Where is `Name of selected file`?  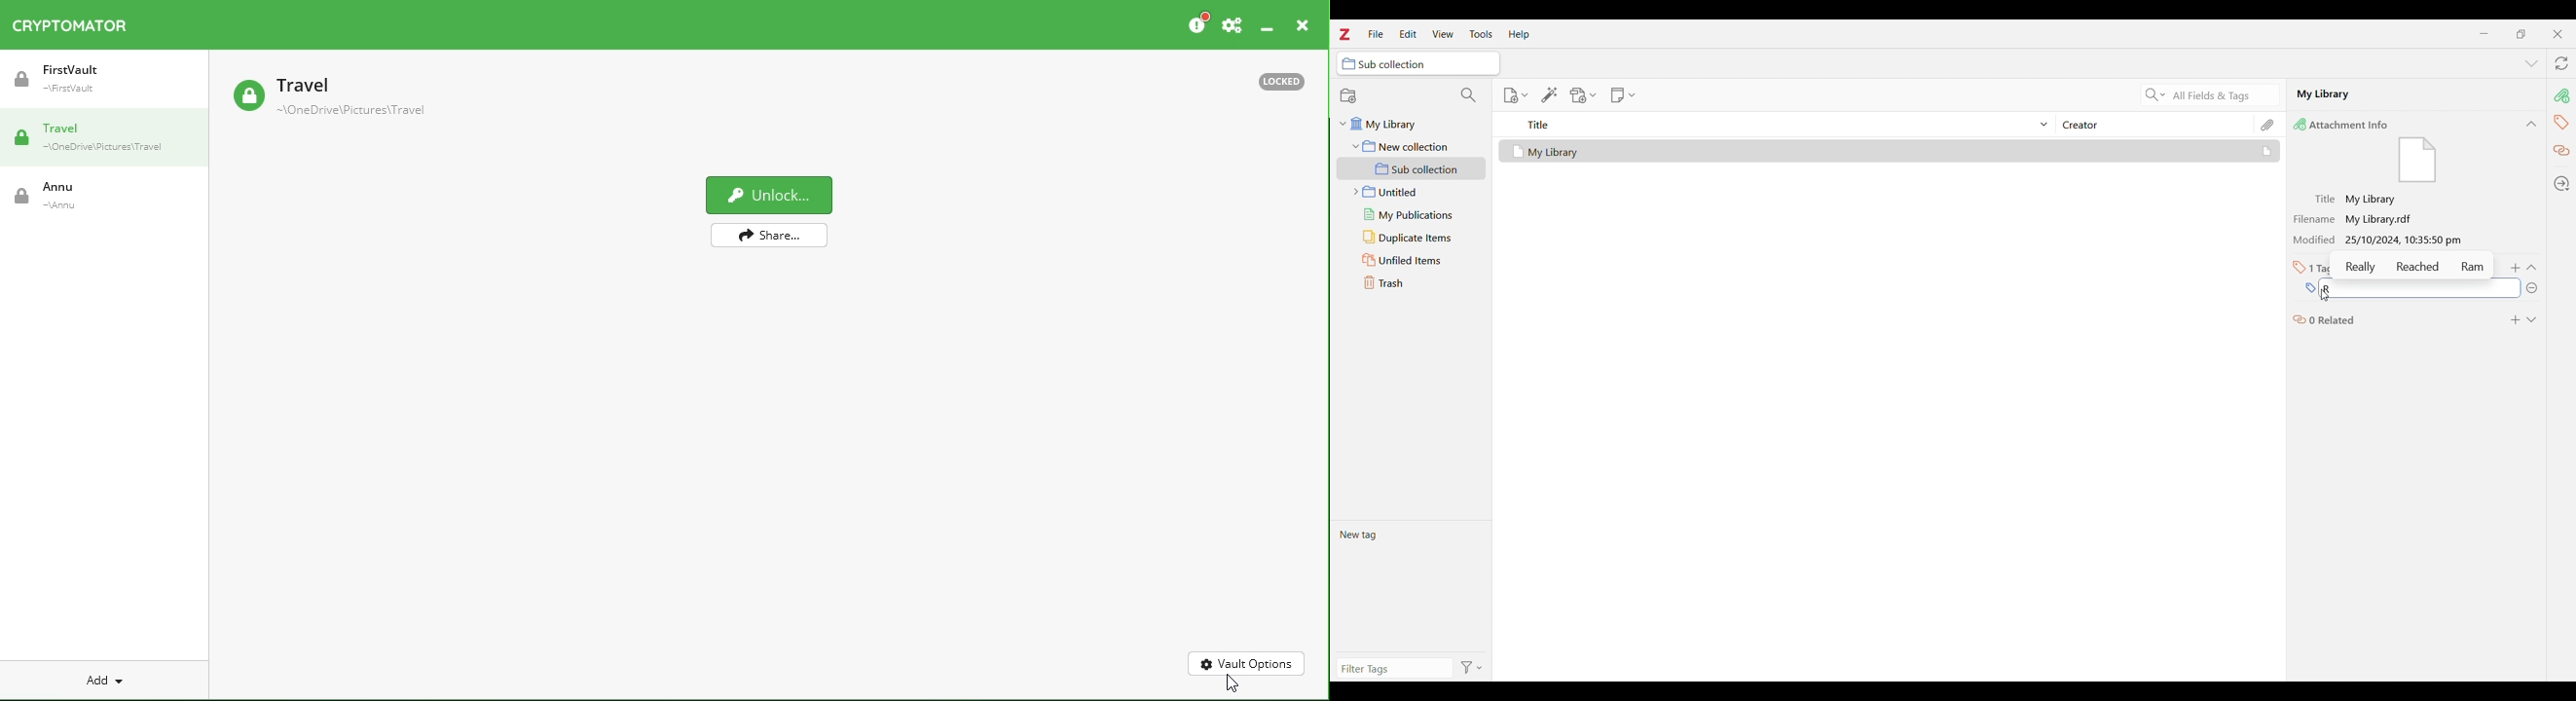 Name of selected file is located at coordinates (2401, 93).